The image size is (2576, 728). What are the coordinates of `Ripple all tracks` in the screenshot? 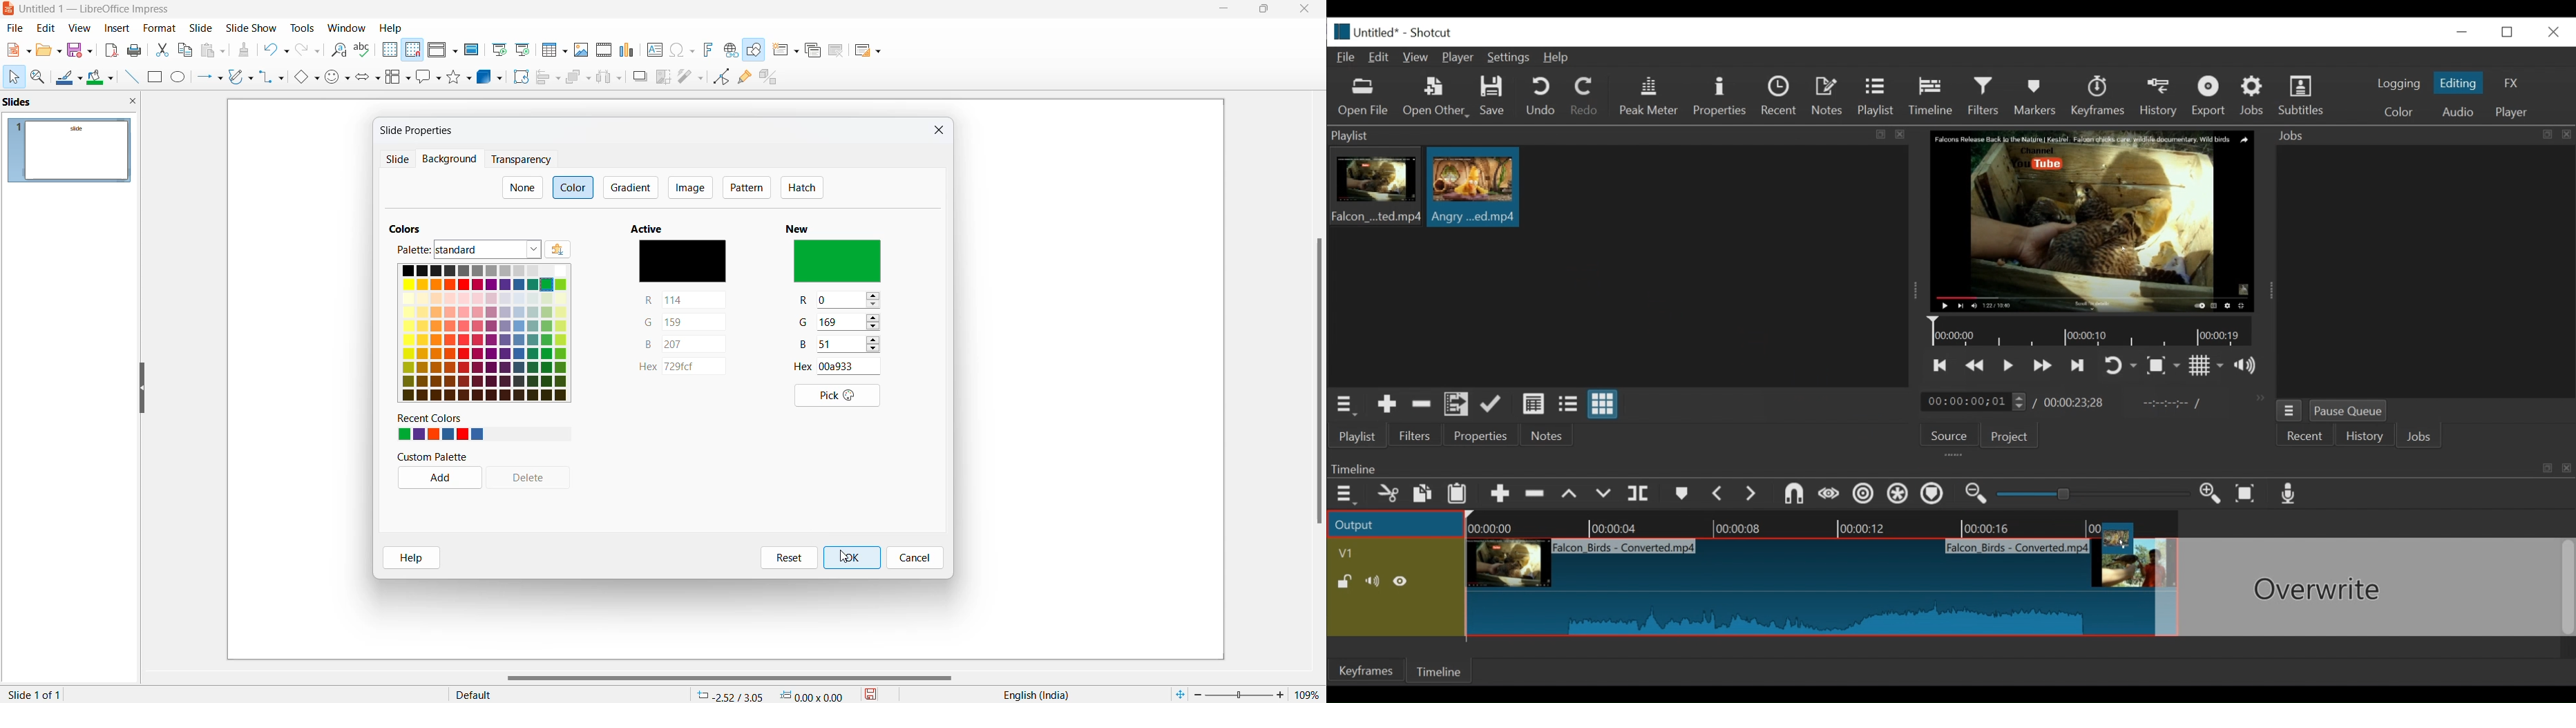 It's located at (1897, 495).